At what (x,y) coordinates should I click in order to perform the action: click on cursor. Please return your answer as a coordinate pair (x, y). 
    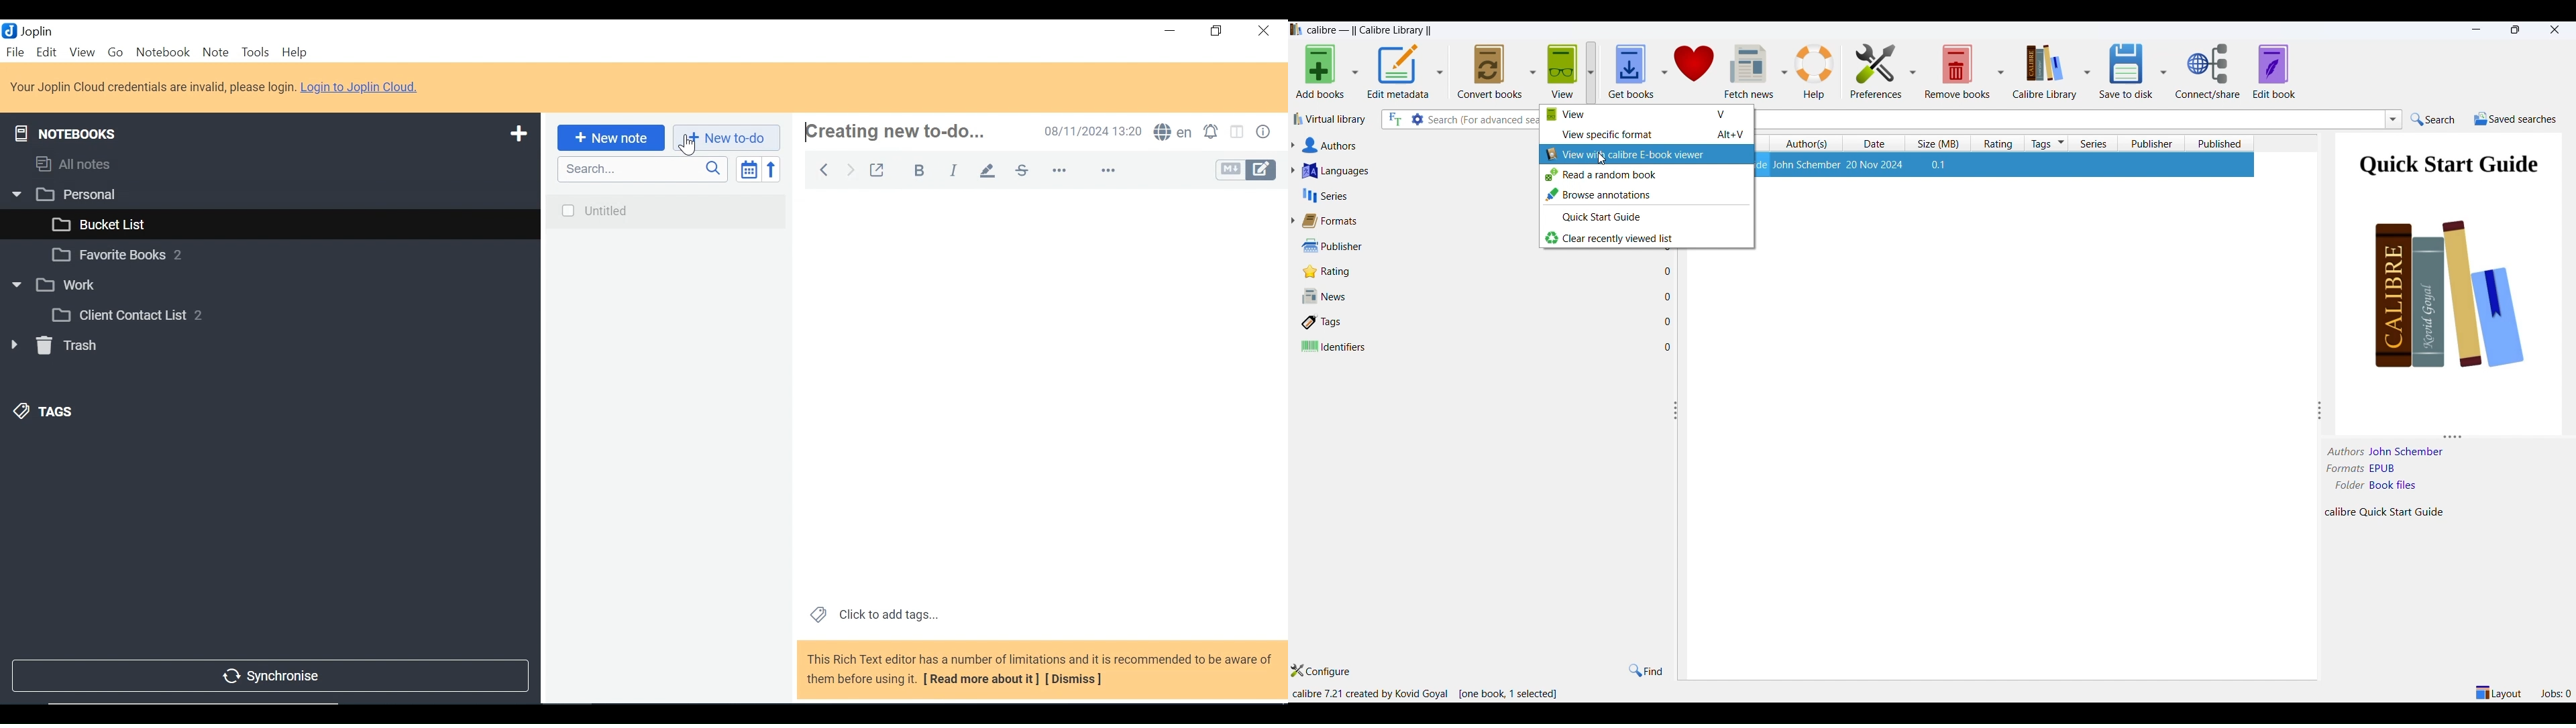
    Looking at the image, I should click on (685, 146).